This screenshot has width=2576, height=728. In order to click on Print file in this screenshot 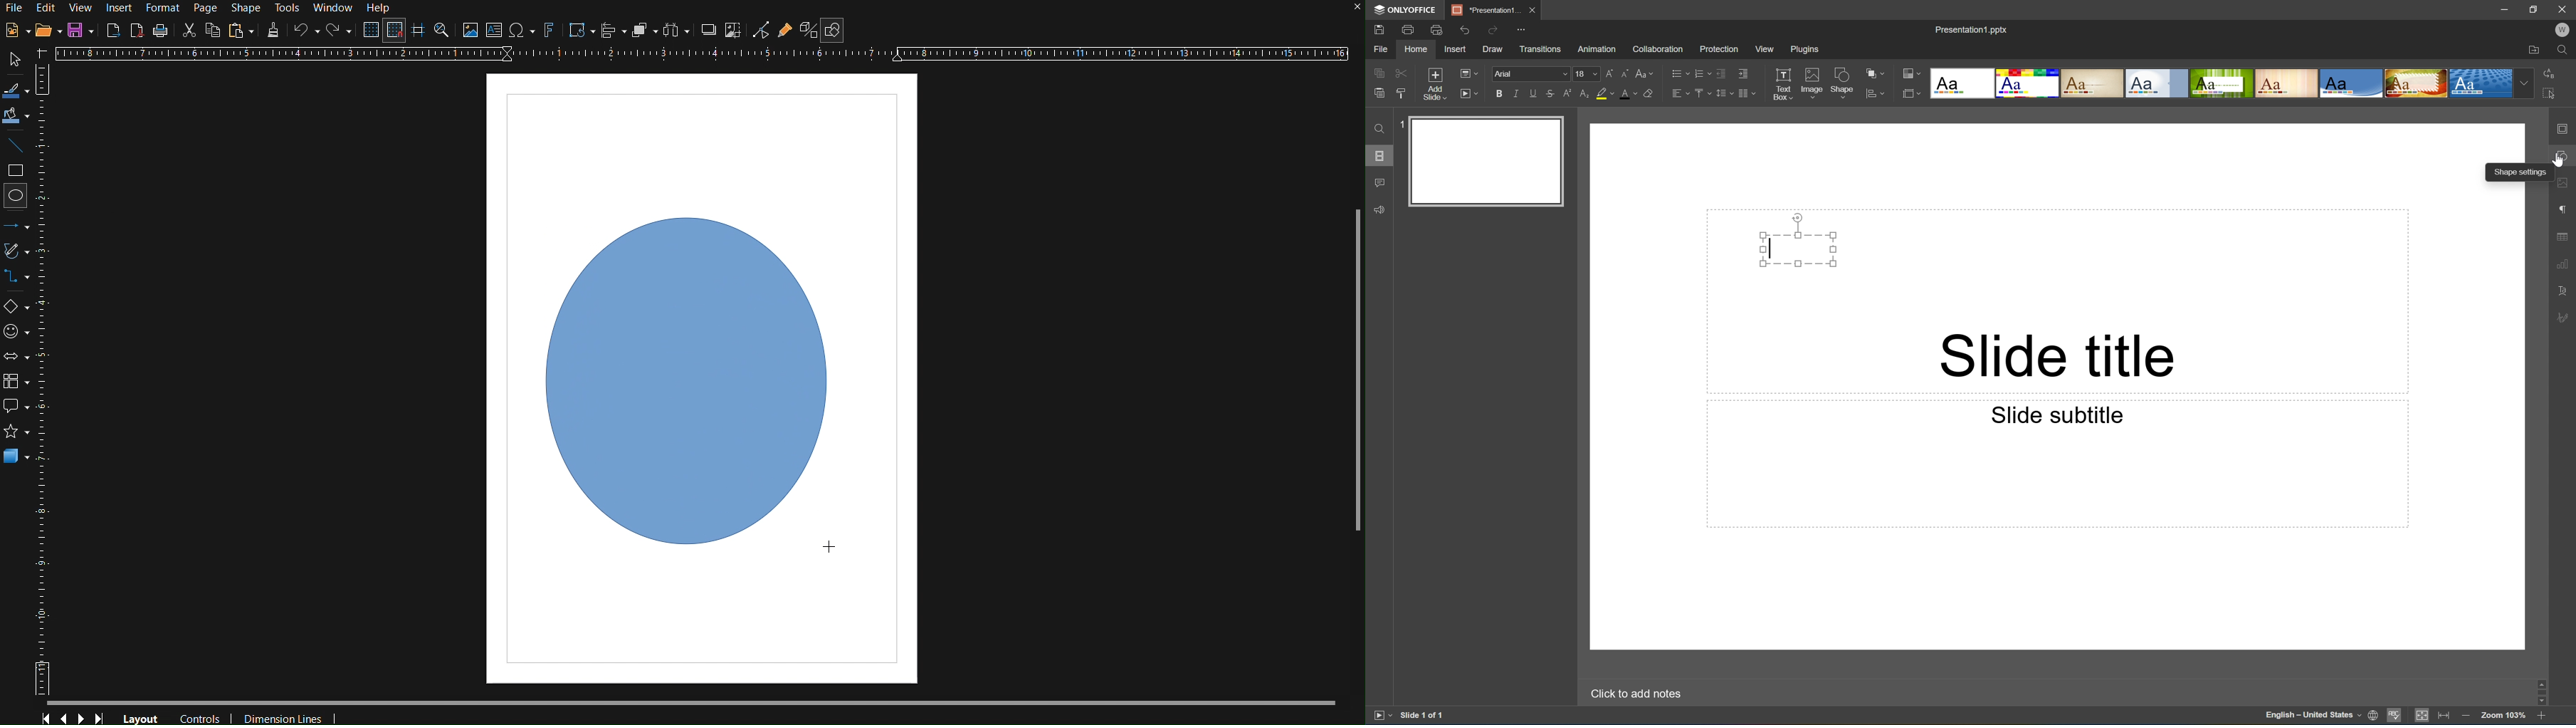, I will do `click(1408, 30)`.